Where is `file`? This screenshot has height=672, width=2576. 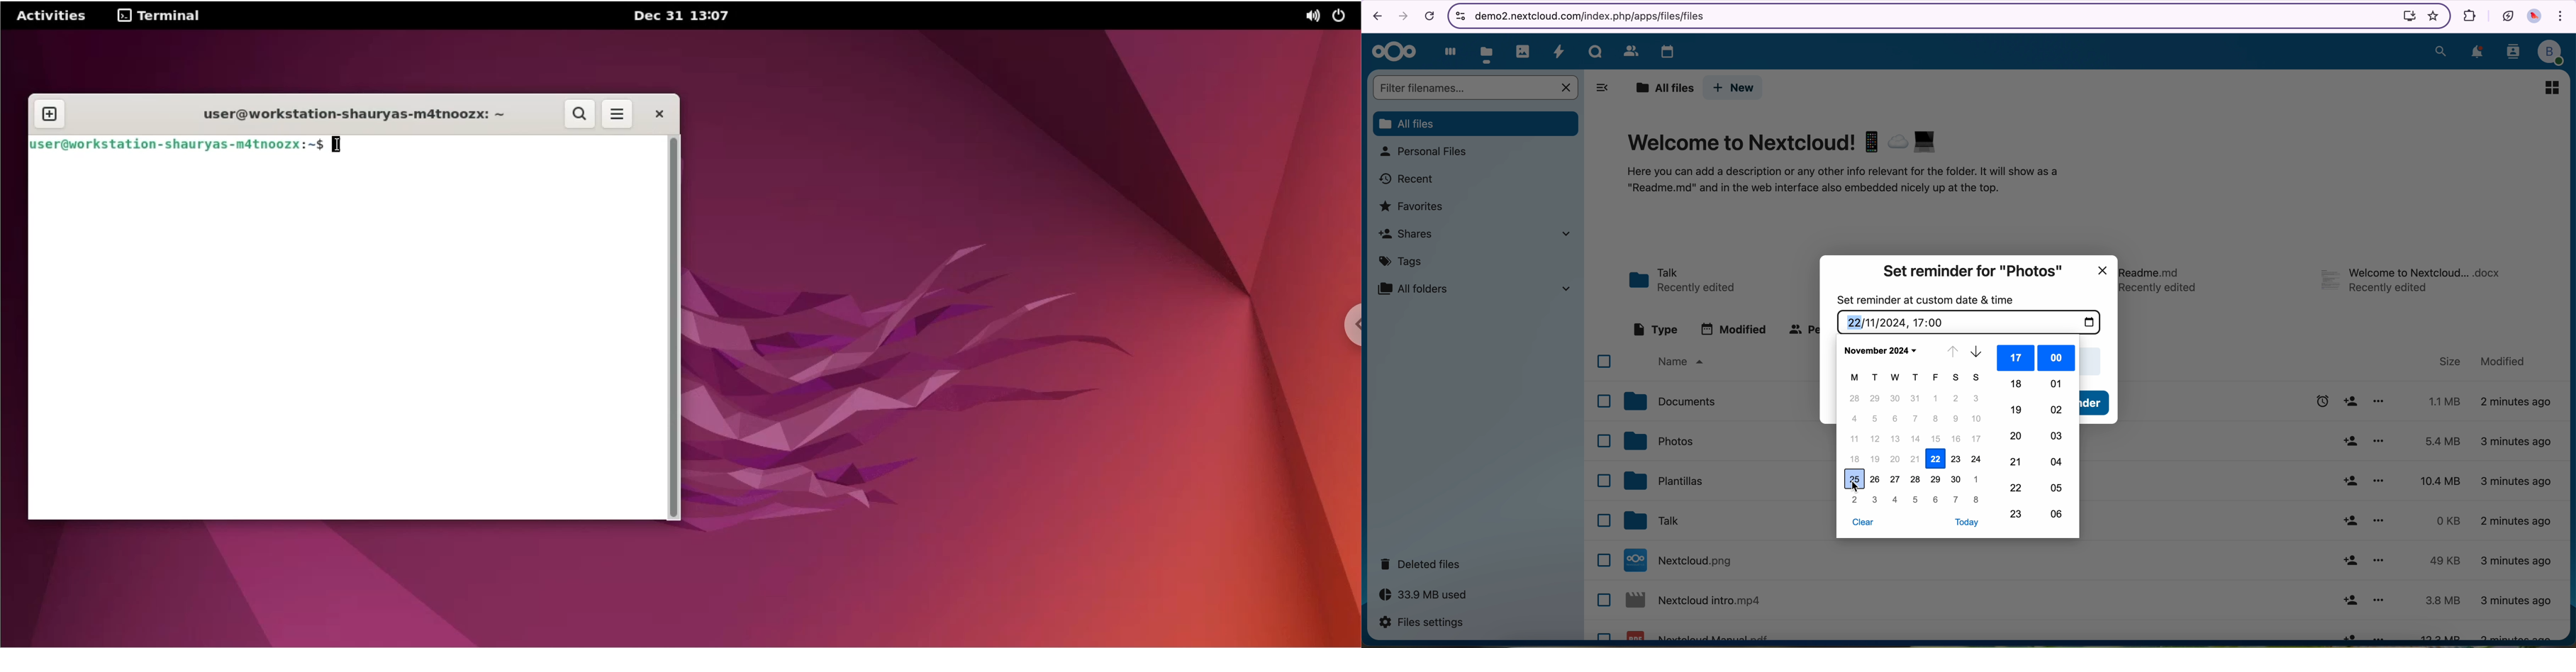
file is located at coordinates (2412, 283).